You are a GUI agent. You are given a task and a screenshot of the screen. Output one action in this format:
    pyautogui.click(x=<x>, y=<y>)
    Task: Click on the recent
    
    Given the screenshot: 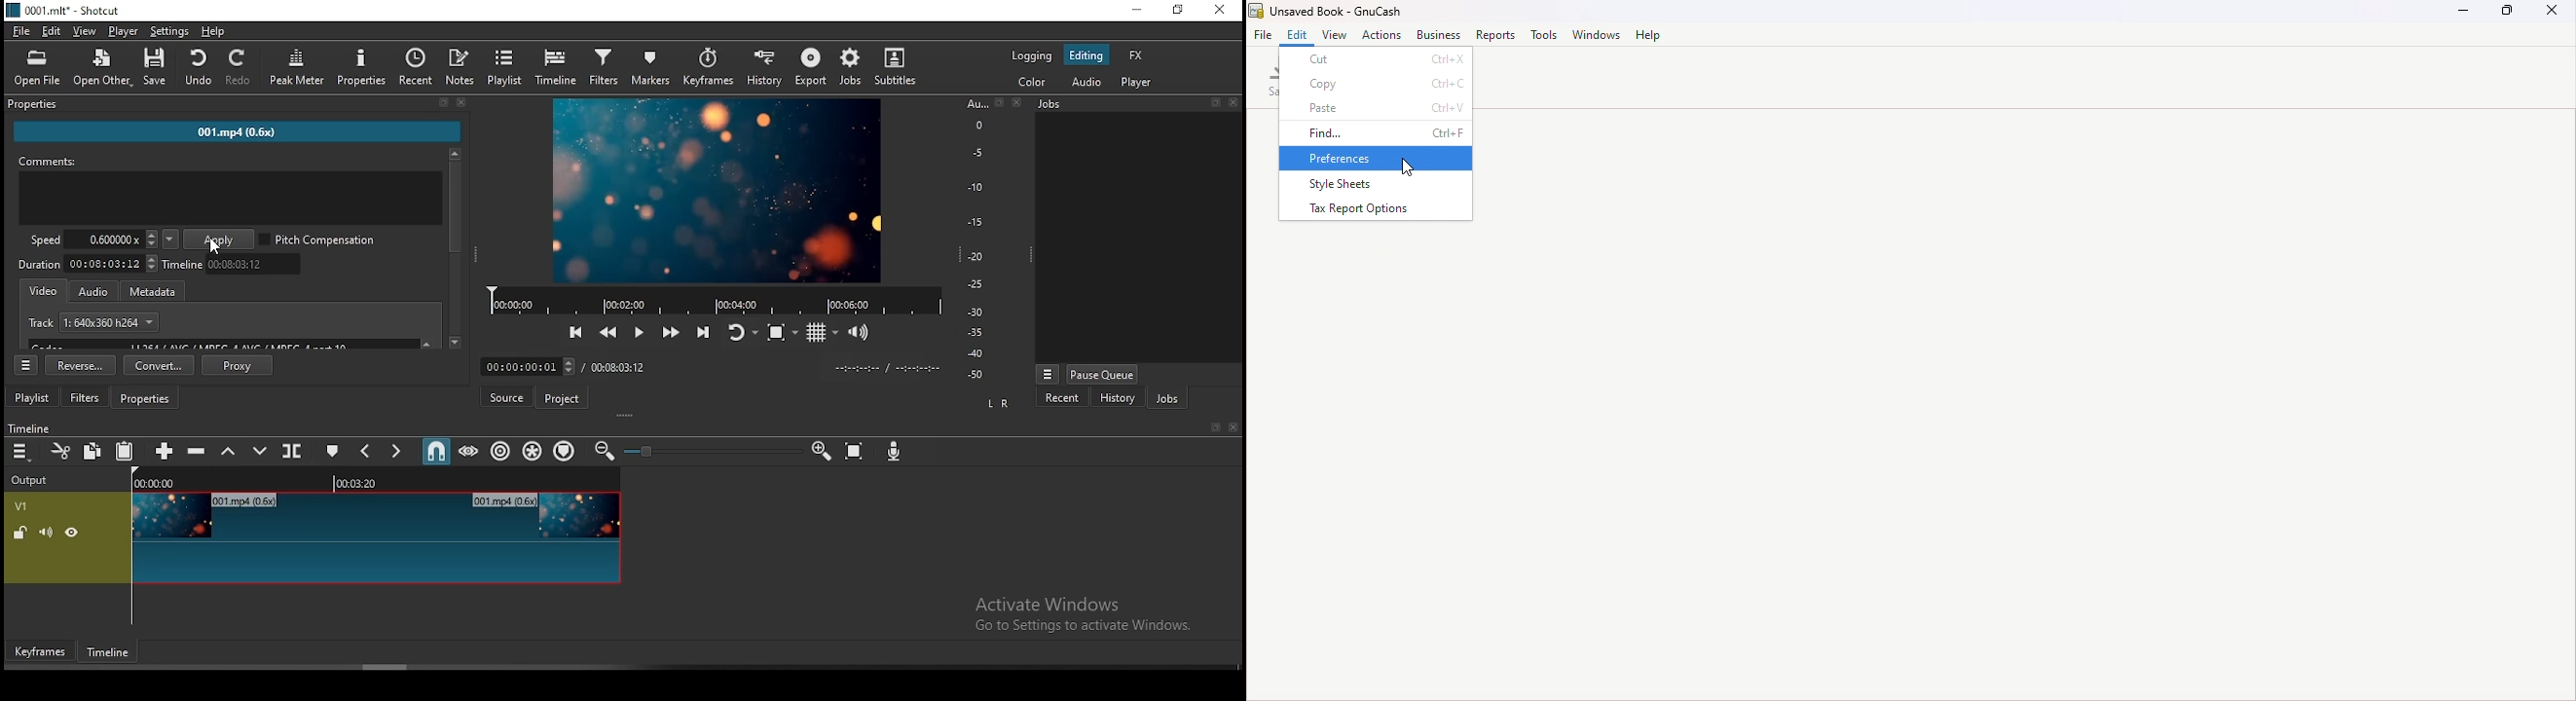 What is the action you would take?
    pyautogui.click(x=414, y=67)
    